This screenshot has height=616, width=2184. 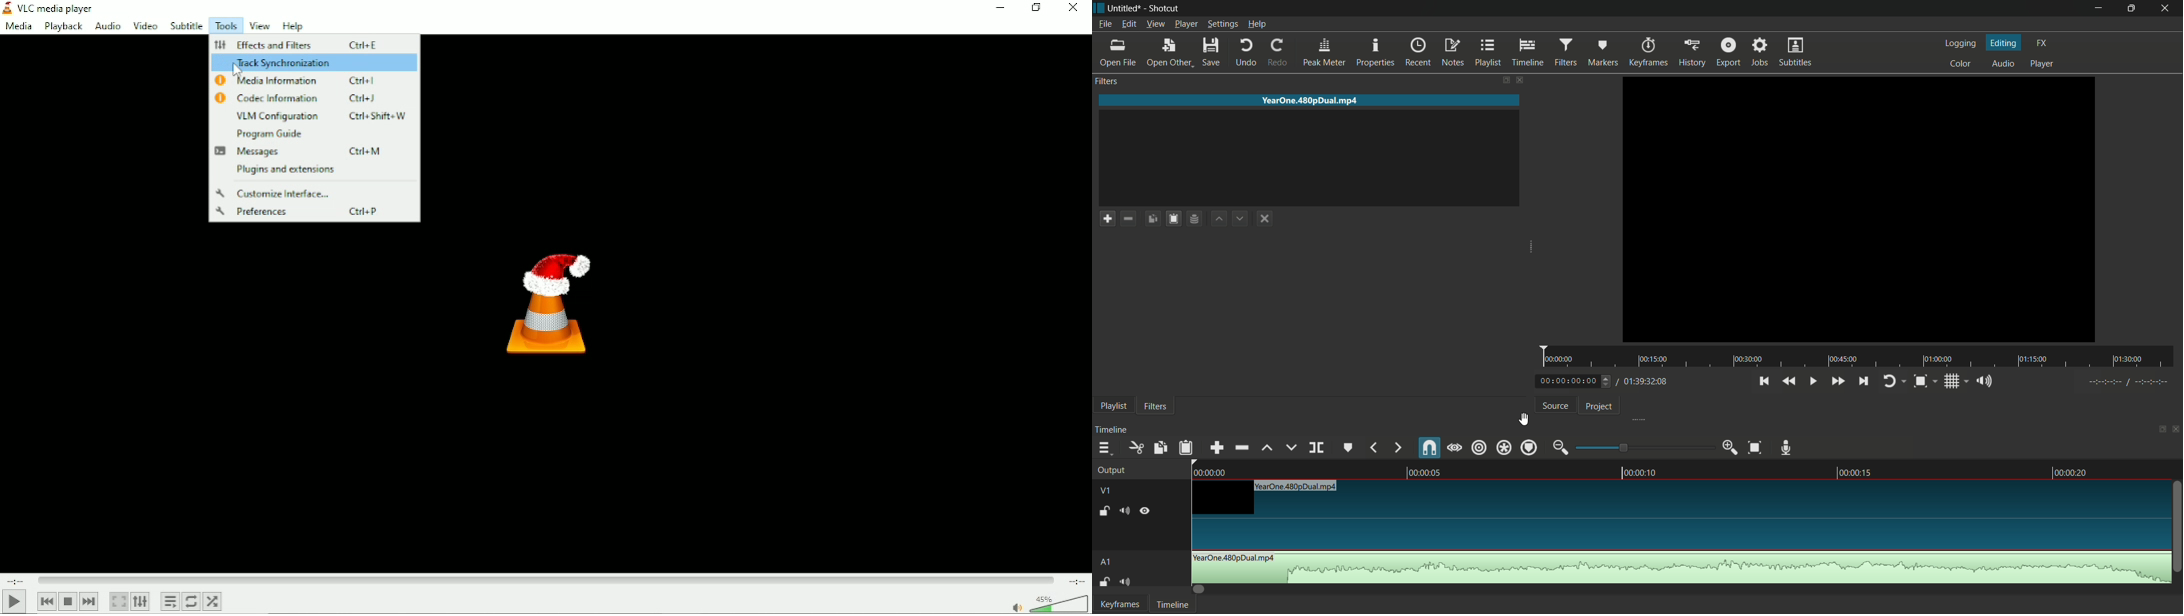 I want to click on playback, so click(x=64, y=27).